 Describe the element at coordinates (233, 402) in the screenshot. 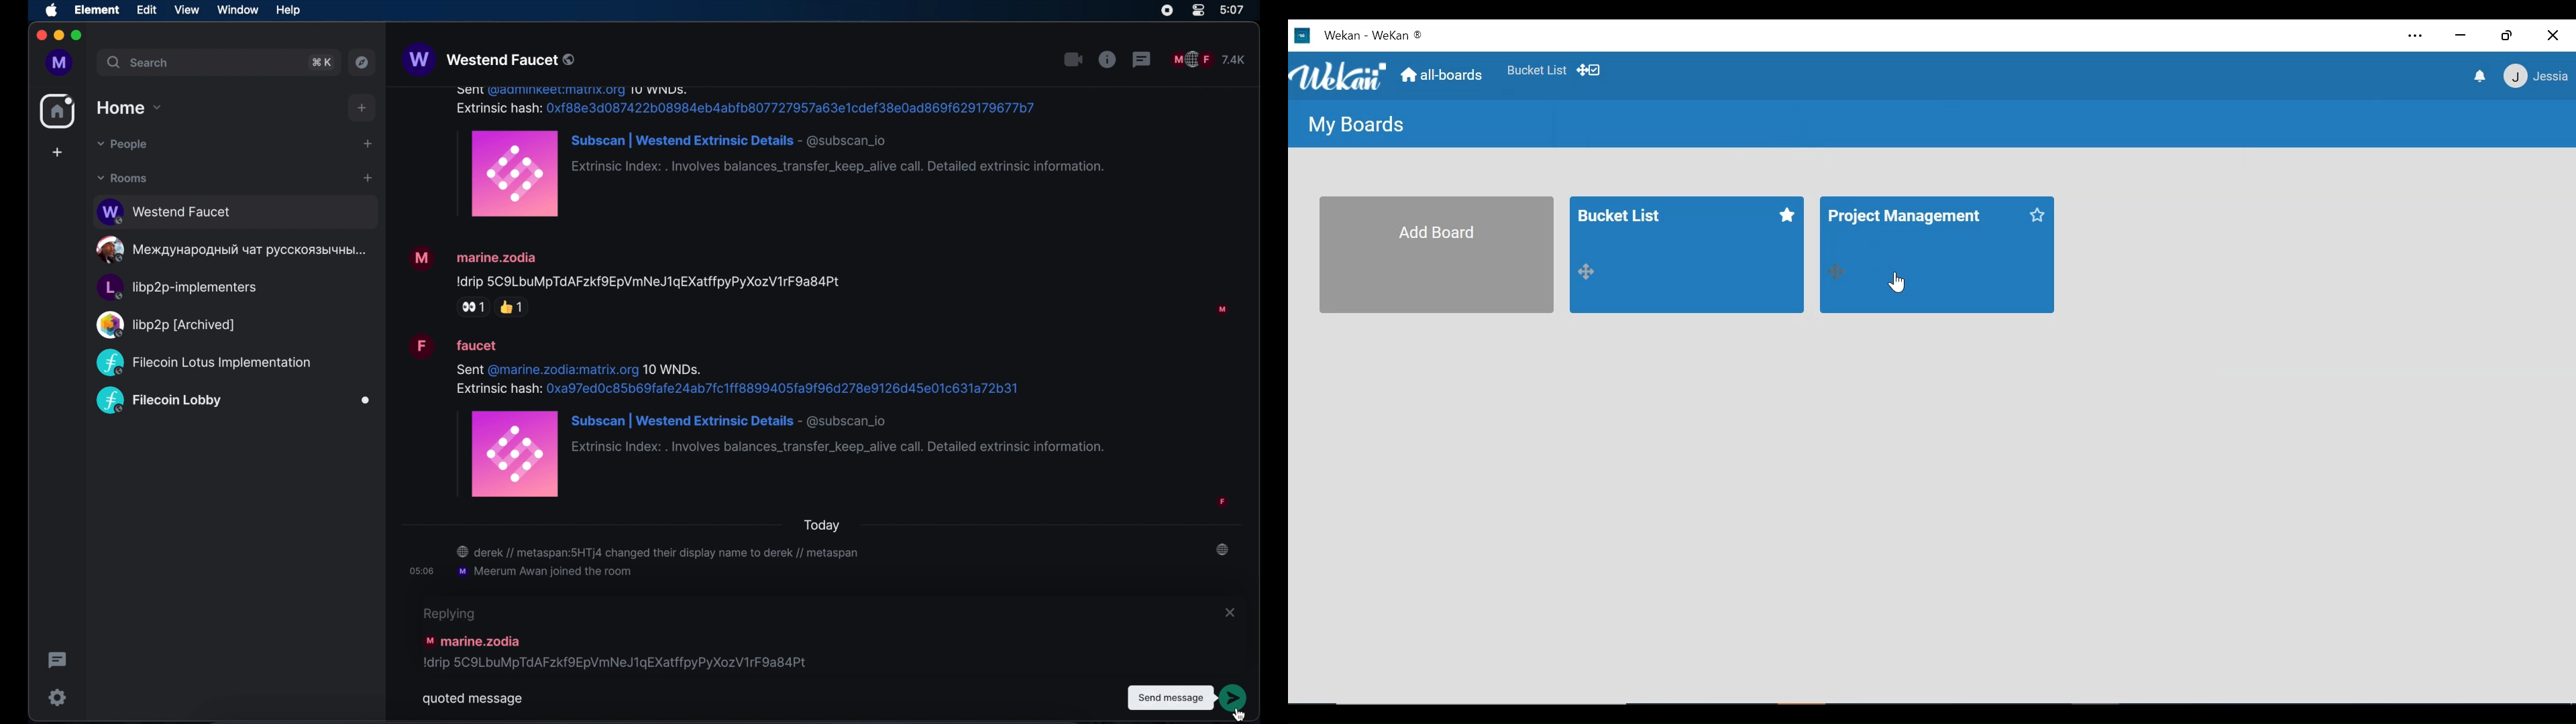

I see `public room` at that location.